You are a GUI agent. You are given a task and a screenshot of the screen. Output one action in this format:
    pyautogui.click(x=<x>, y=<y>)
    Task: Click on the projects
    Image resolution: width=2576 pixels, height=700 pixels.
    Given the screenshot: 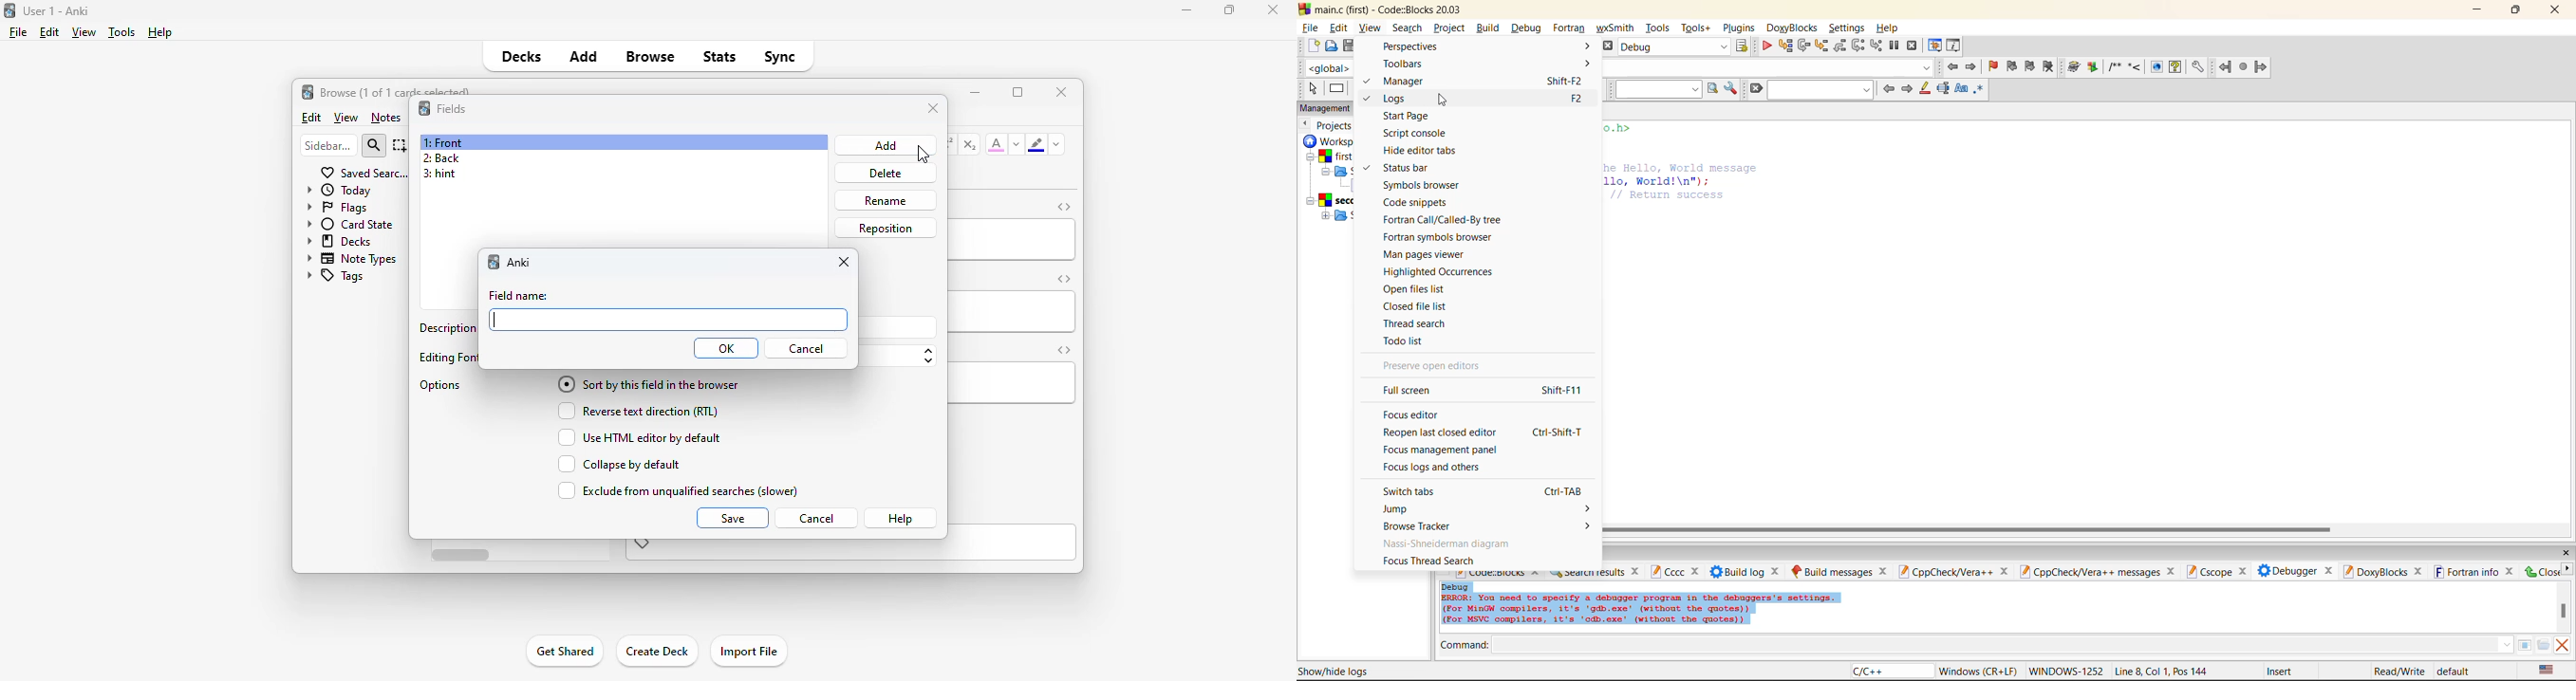 What is the action you would take?
    pyautogui.click(x=1339, y=126)
    